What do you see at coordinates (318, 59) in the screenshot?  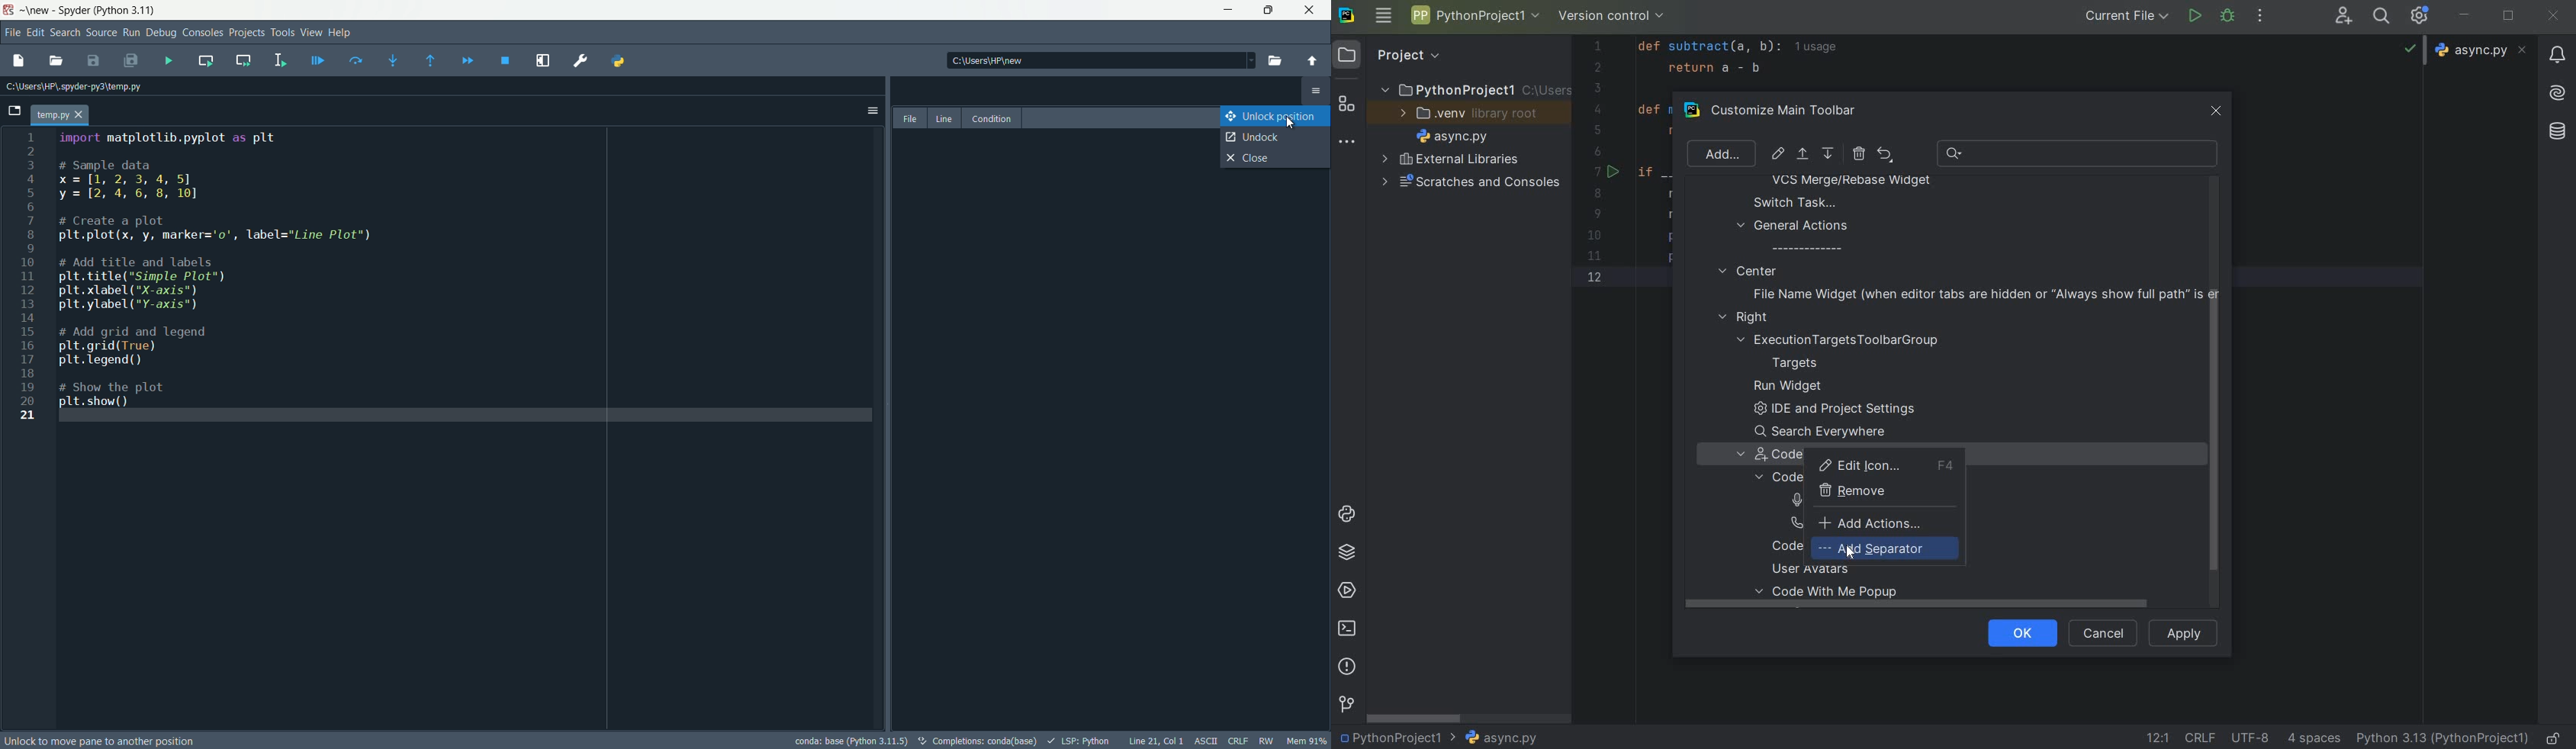 I see `debug file` at bounding box center [318, 59].